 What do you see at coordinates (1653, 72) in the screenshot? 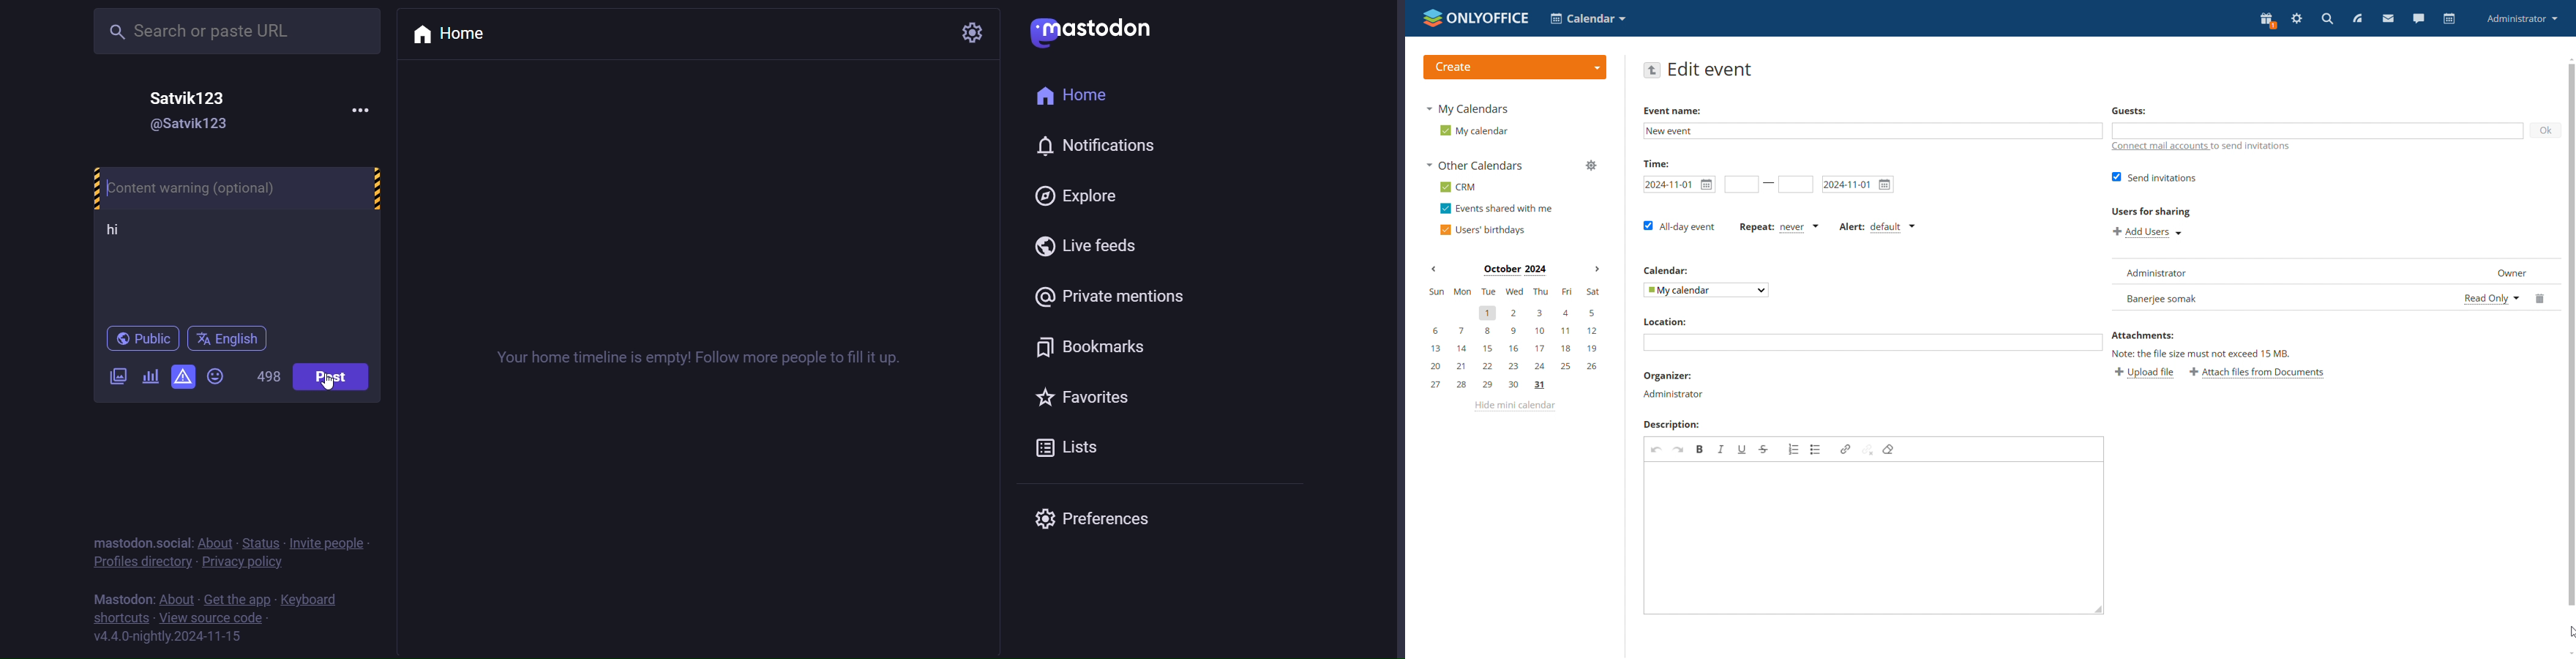
I see `go back` at bounding box center [1653, 72].